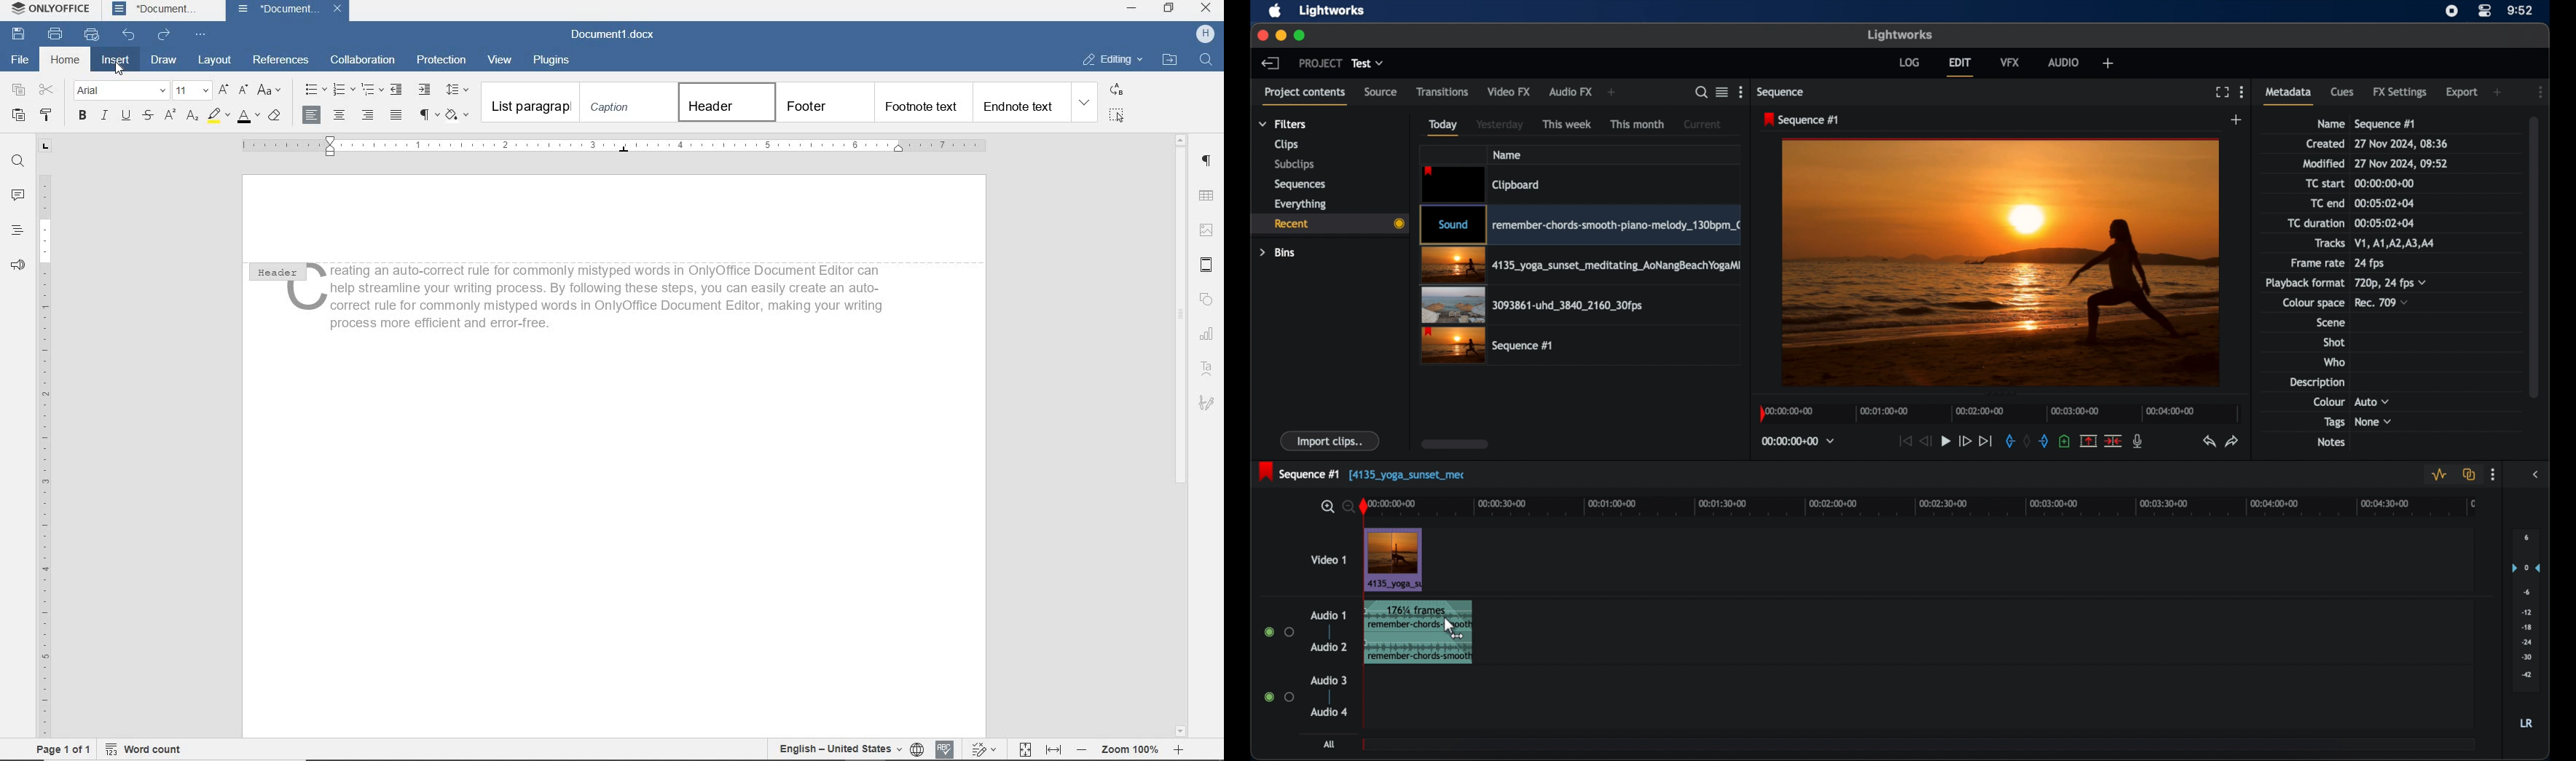 Image resolution: width=2576 pixels, height=784 pixels. What do you see at coordinates (2008, 440) in the screenshot?
I see `in mark` at bounding box center [2008, 440].